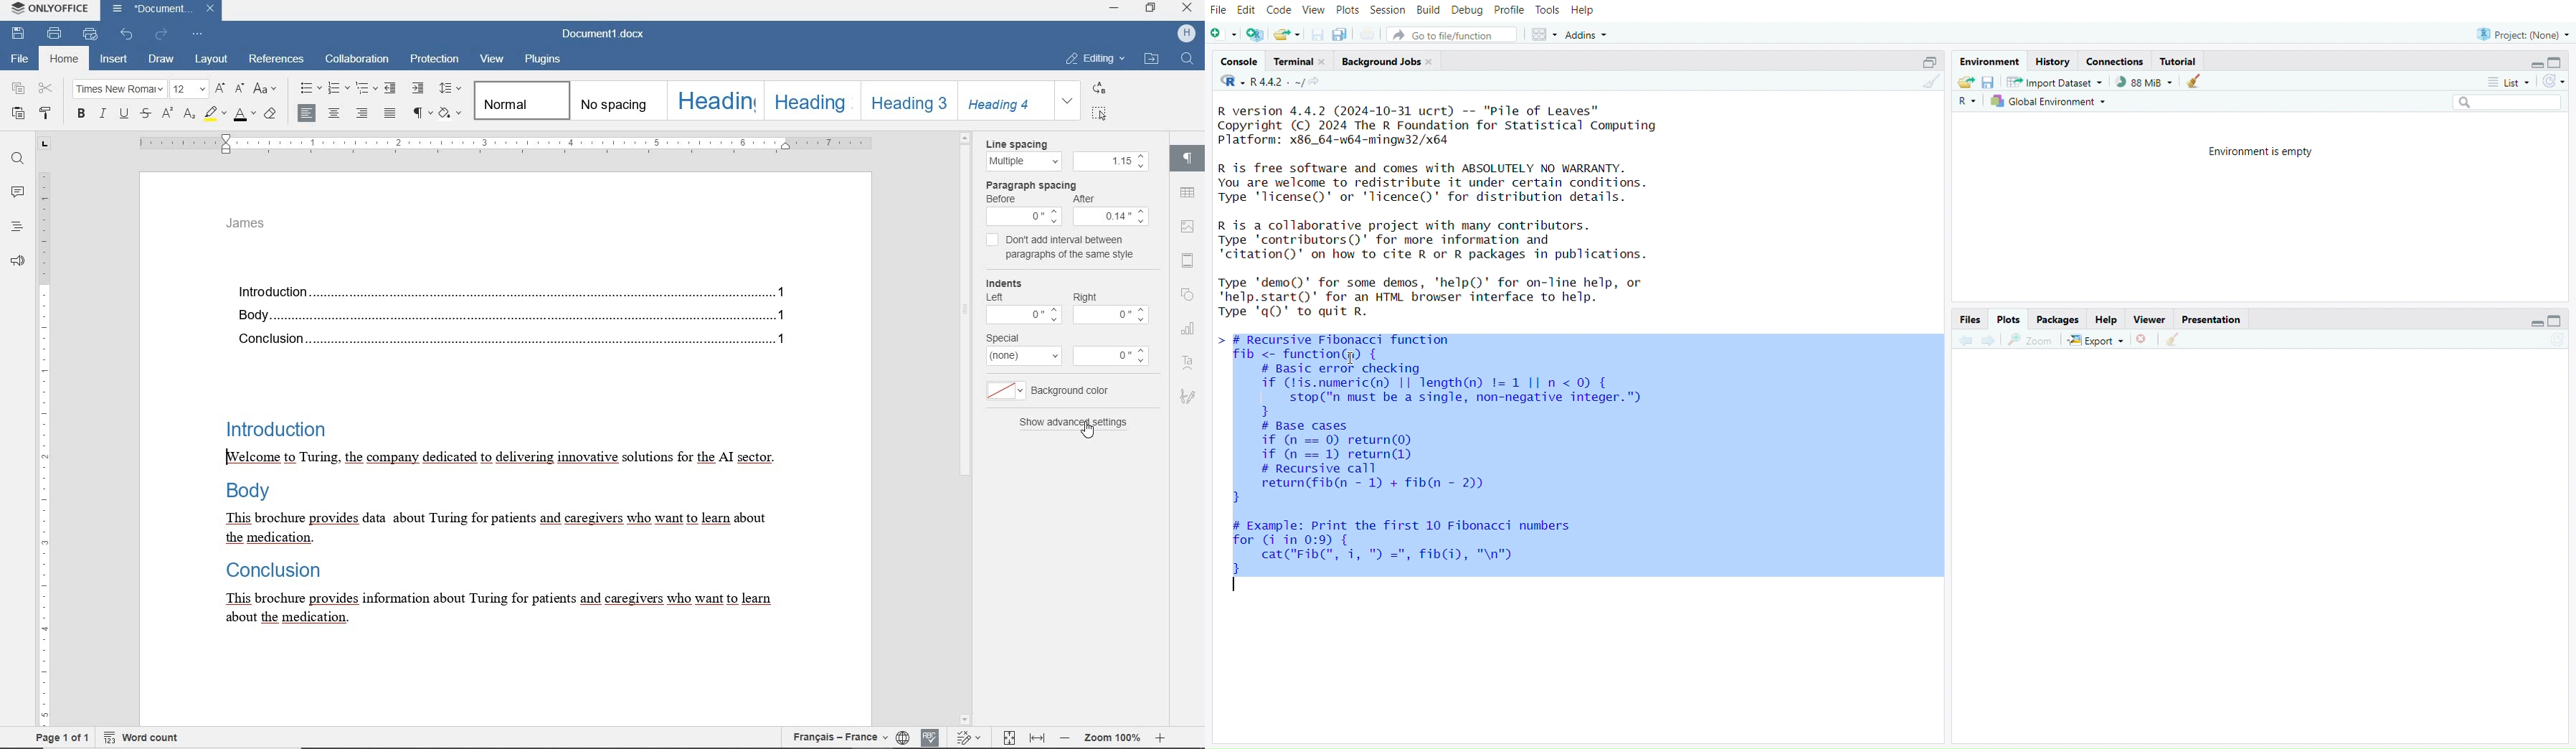 Image resolution: width=2576 pixels, height=756 pixels. Describe the element at coordinates (338, 88) in the screenshot. I see `numbering` at that location.